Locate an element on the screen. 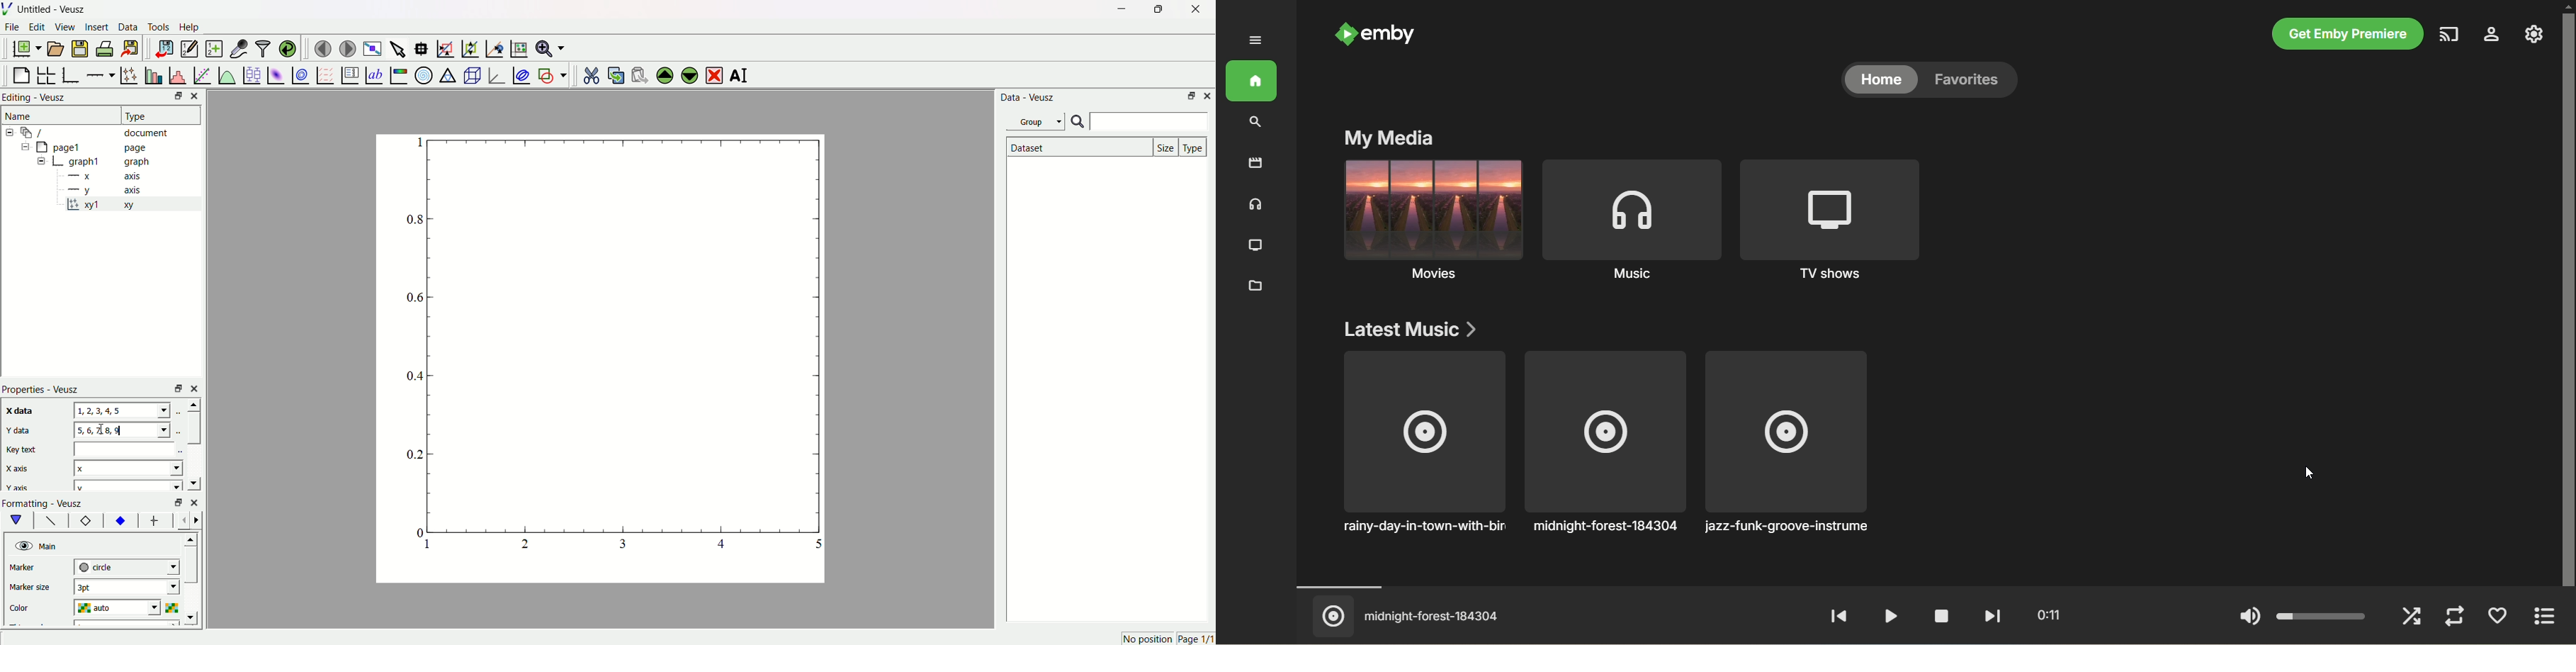 This screenshot has height=672, width=2576. Tools is located at coordinates (159, 28).